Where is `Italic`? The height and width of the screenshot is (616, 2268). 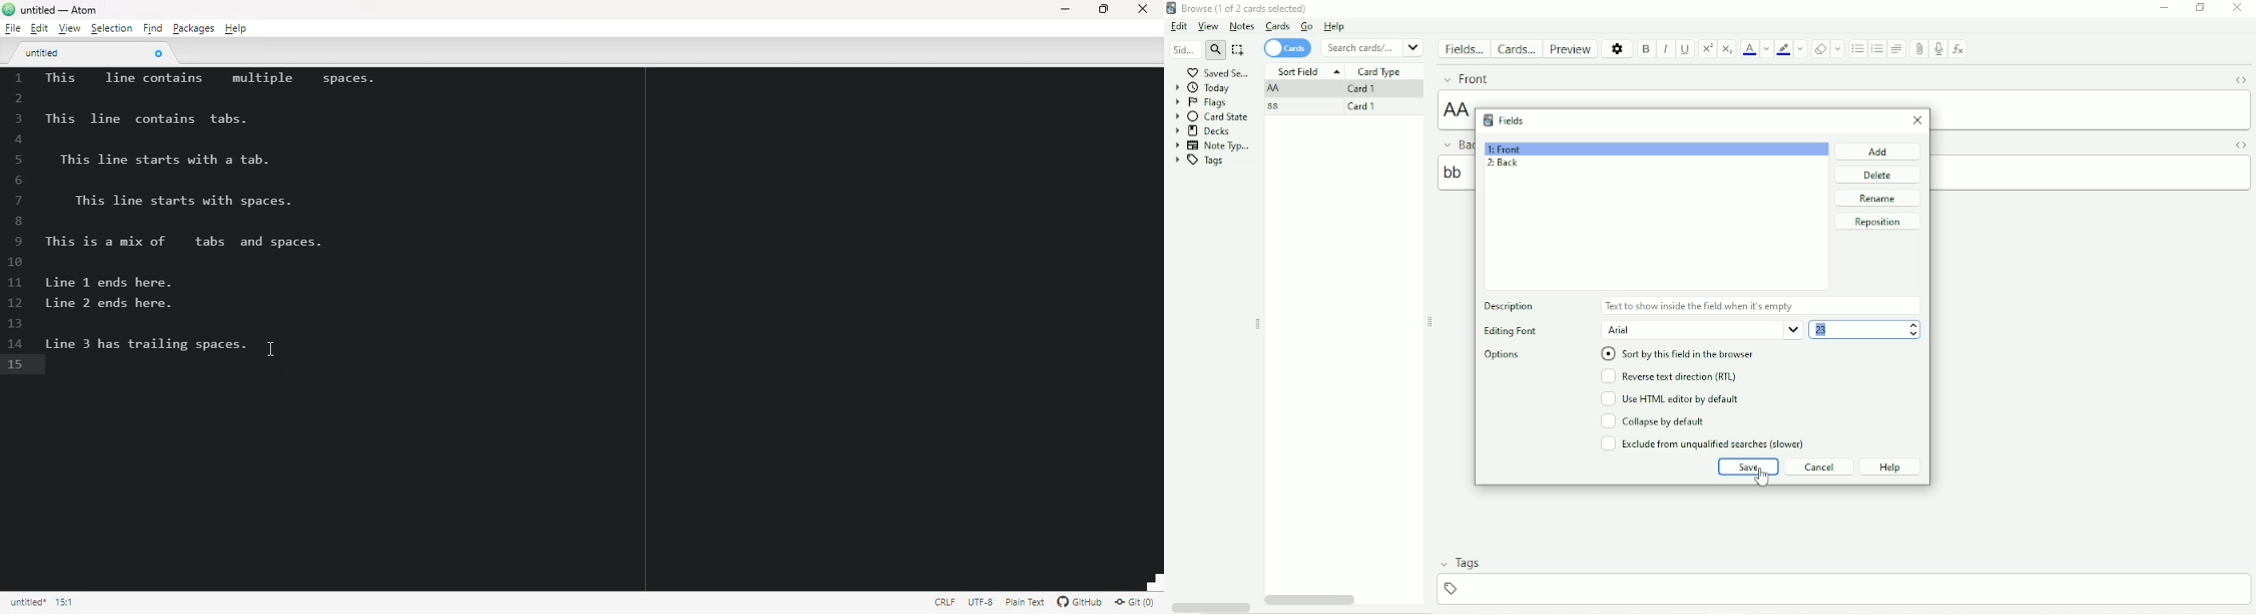
Italic is located at coordinates (1666, 49).